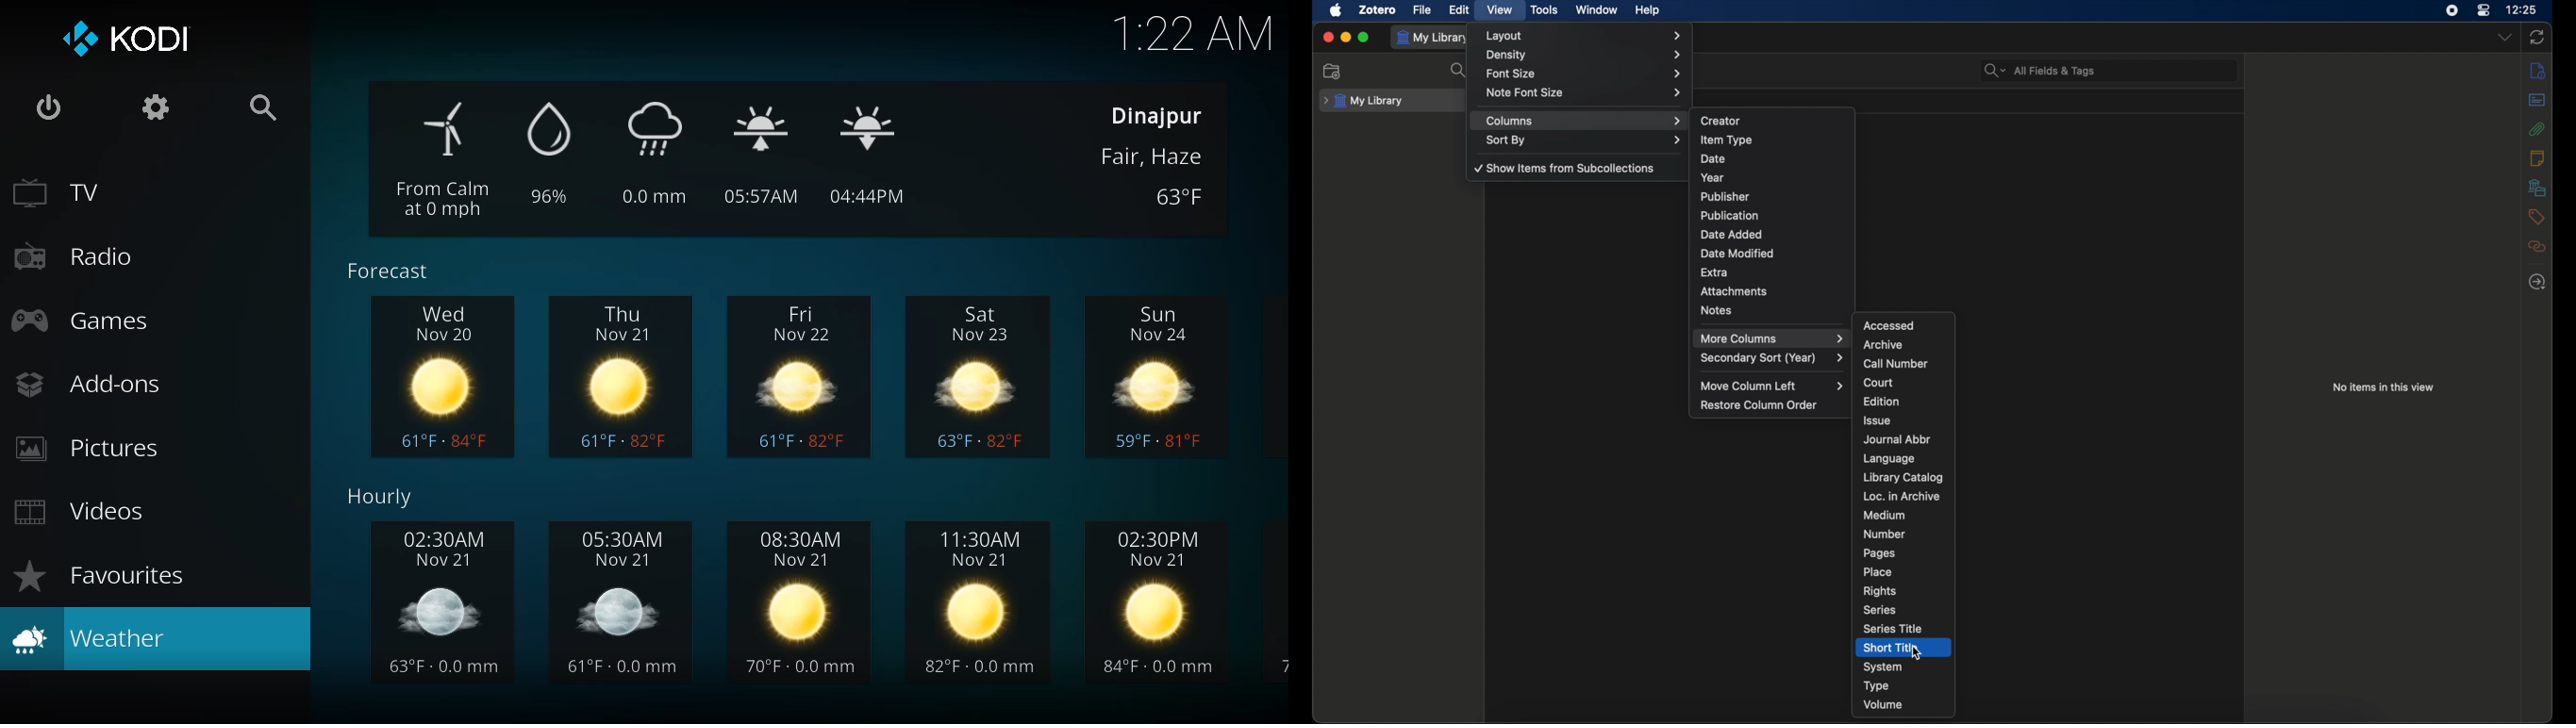  What do you see at coordinates (383, 499) in the screenshot?
I see `hourly` at bounding box center [383, 499].